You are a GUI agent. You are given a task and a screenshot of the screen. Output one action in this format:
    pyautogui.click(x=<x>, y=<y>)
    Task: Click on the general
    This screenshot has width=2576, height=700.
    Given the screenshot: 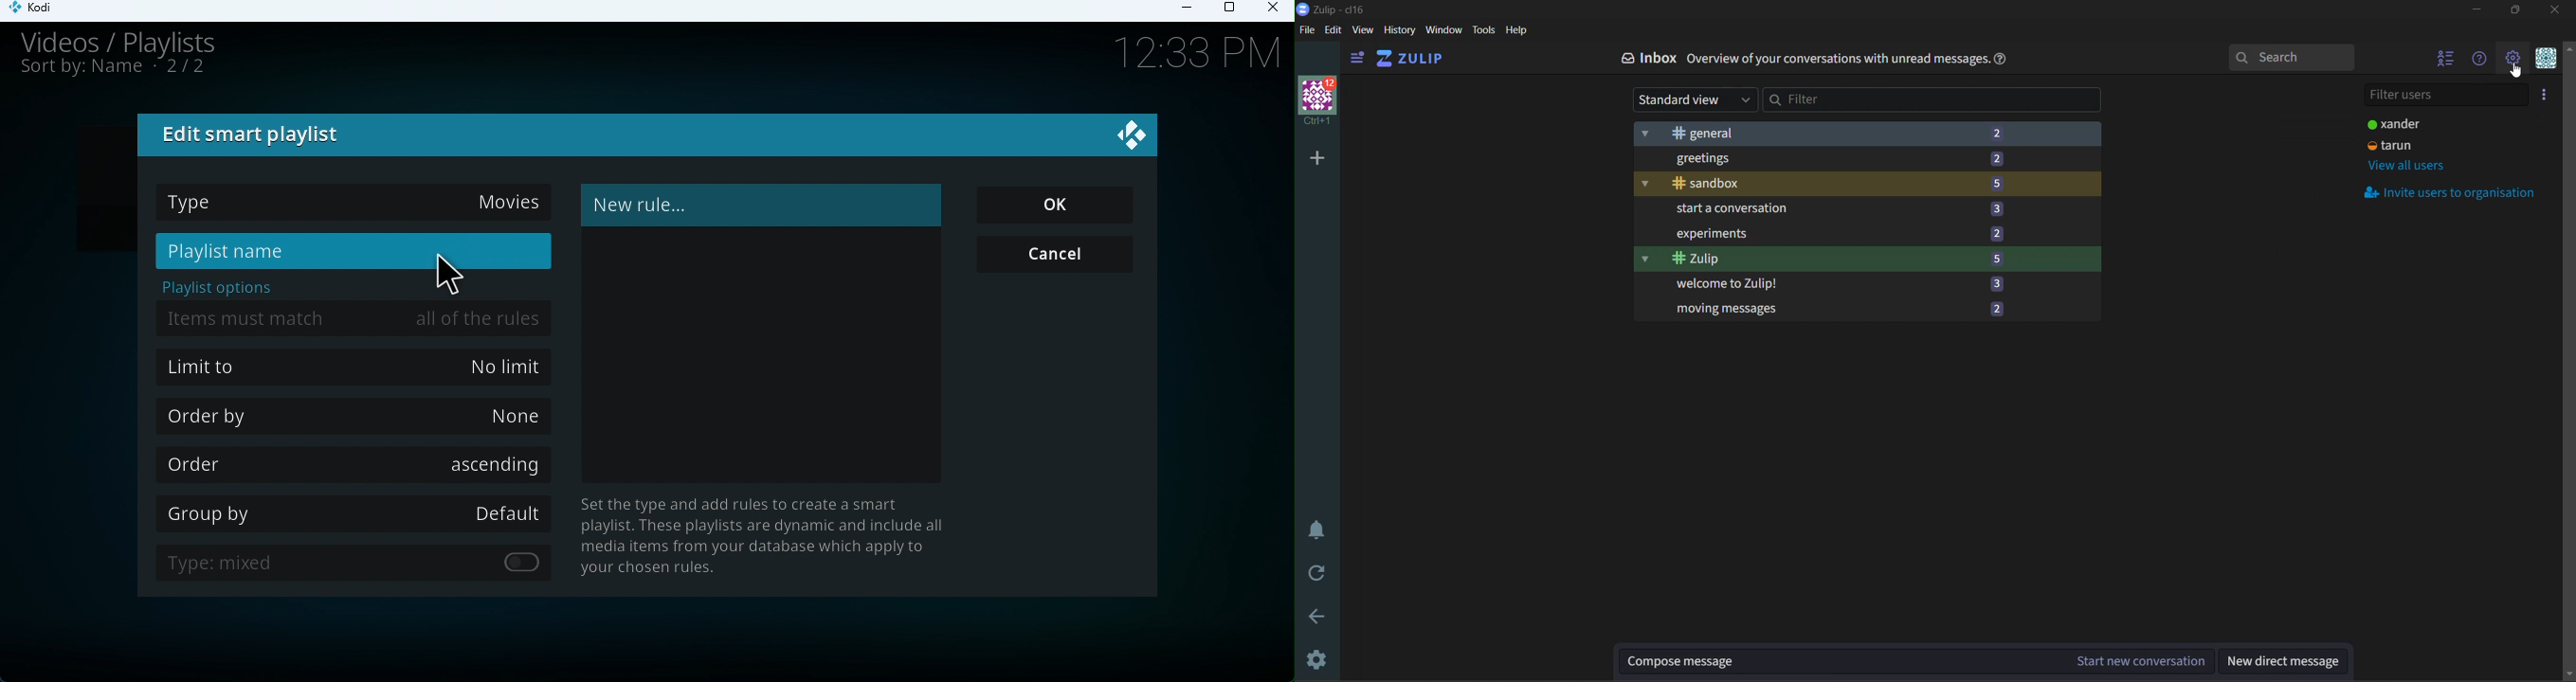 What is the action you would take?
    pyautogui.click(x=1831, y=133)
    